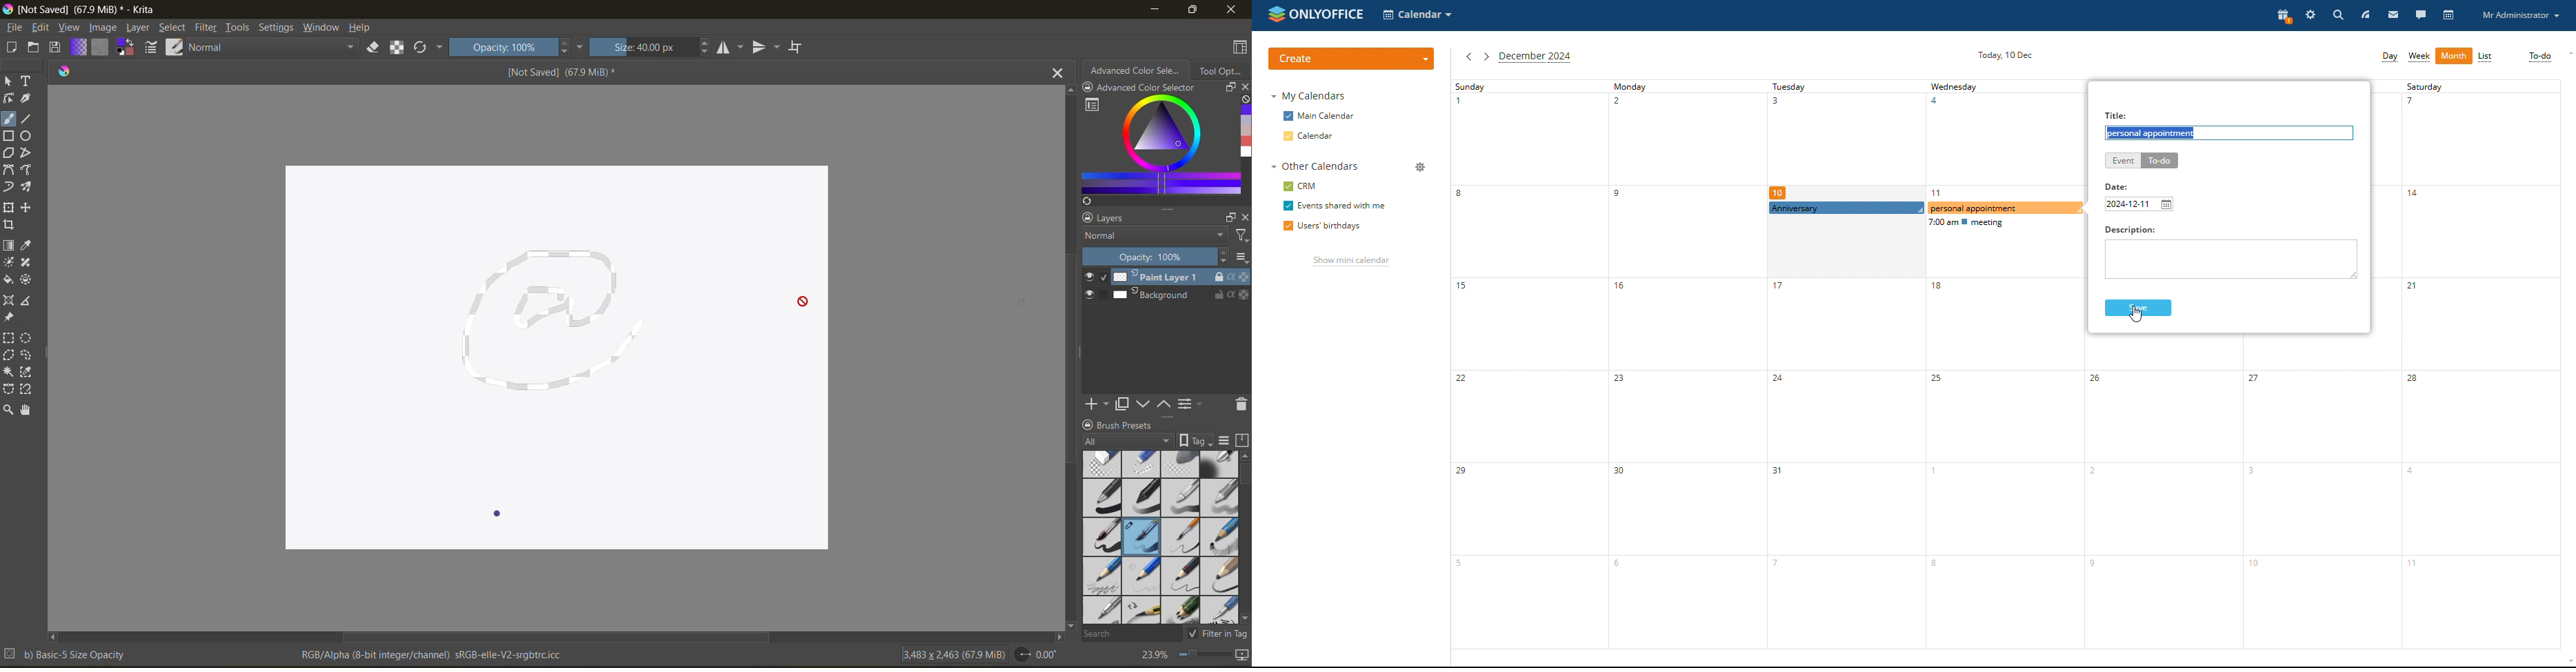 The height and width of the screenshot is (672, 2576). Describe the element at coordinates (8, 153) in the screenshot. I see `polygon` at that location.